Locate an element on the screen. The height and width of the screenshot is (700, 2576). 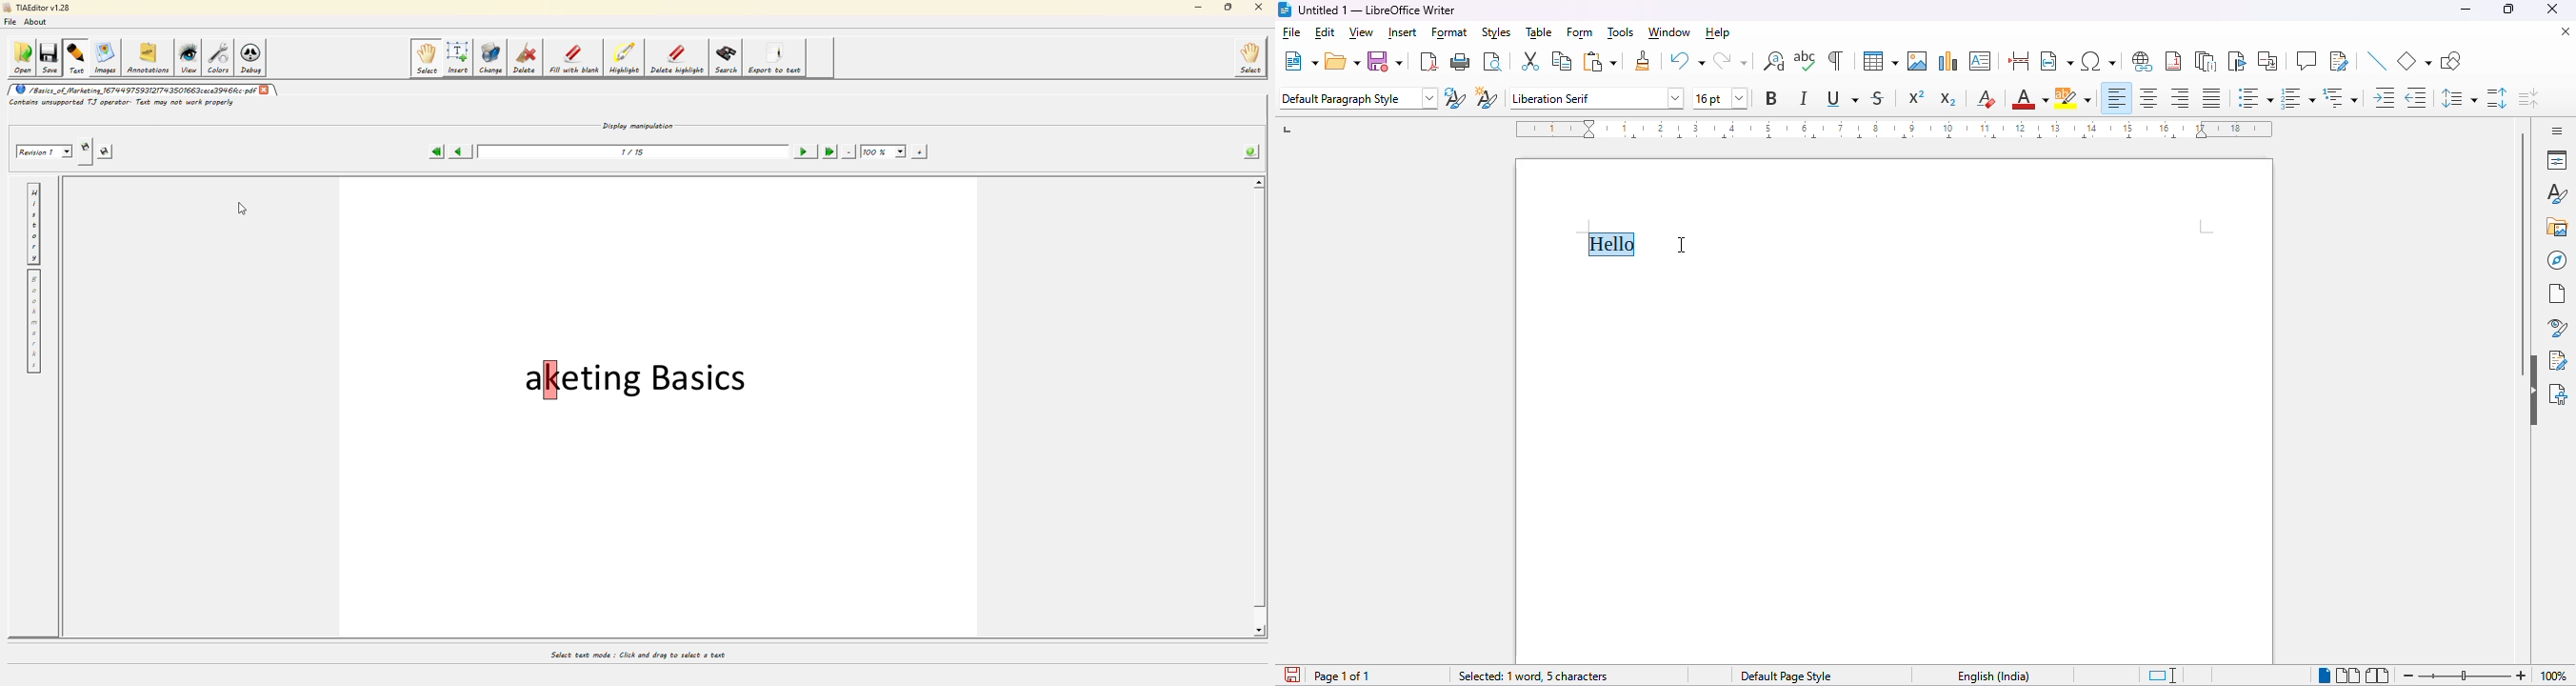
close is located at coordinates (2552, 9).